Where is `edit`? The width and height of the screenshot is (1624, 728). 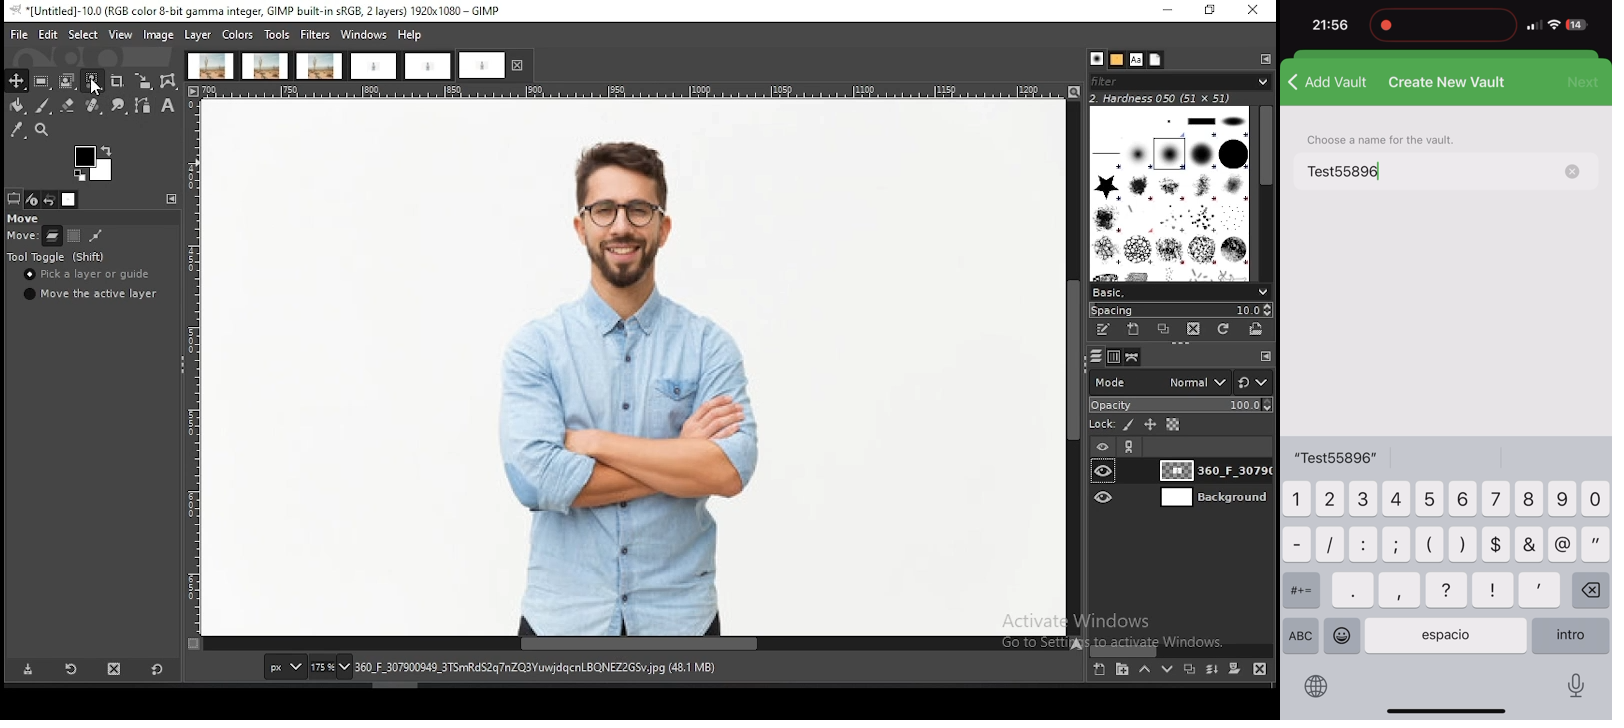
edit is located at coordinates (49, 34).